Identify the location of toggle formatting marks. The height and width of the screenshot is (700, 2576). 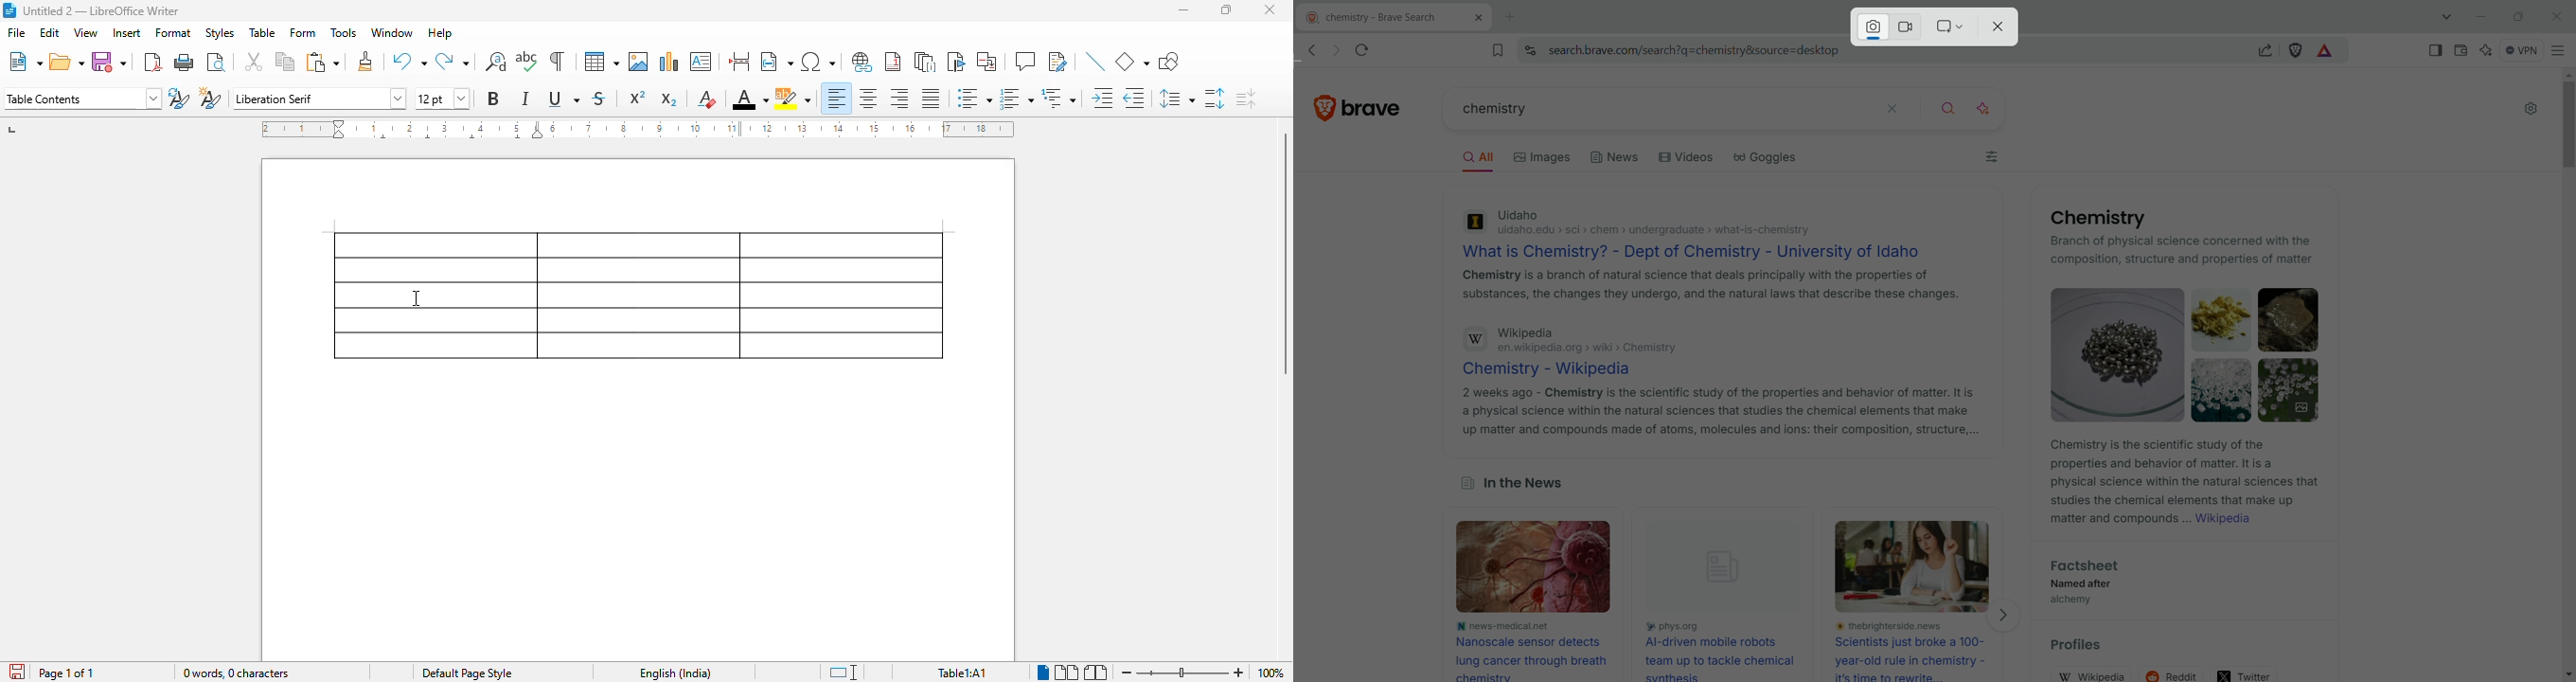
(557, 61).